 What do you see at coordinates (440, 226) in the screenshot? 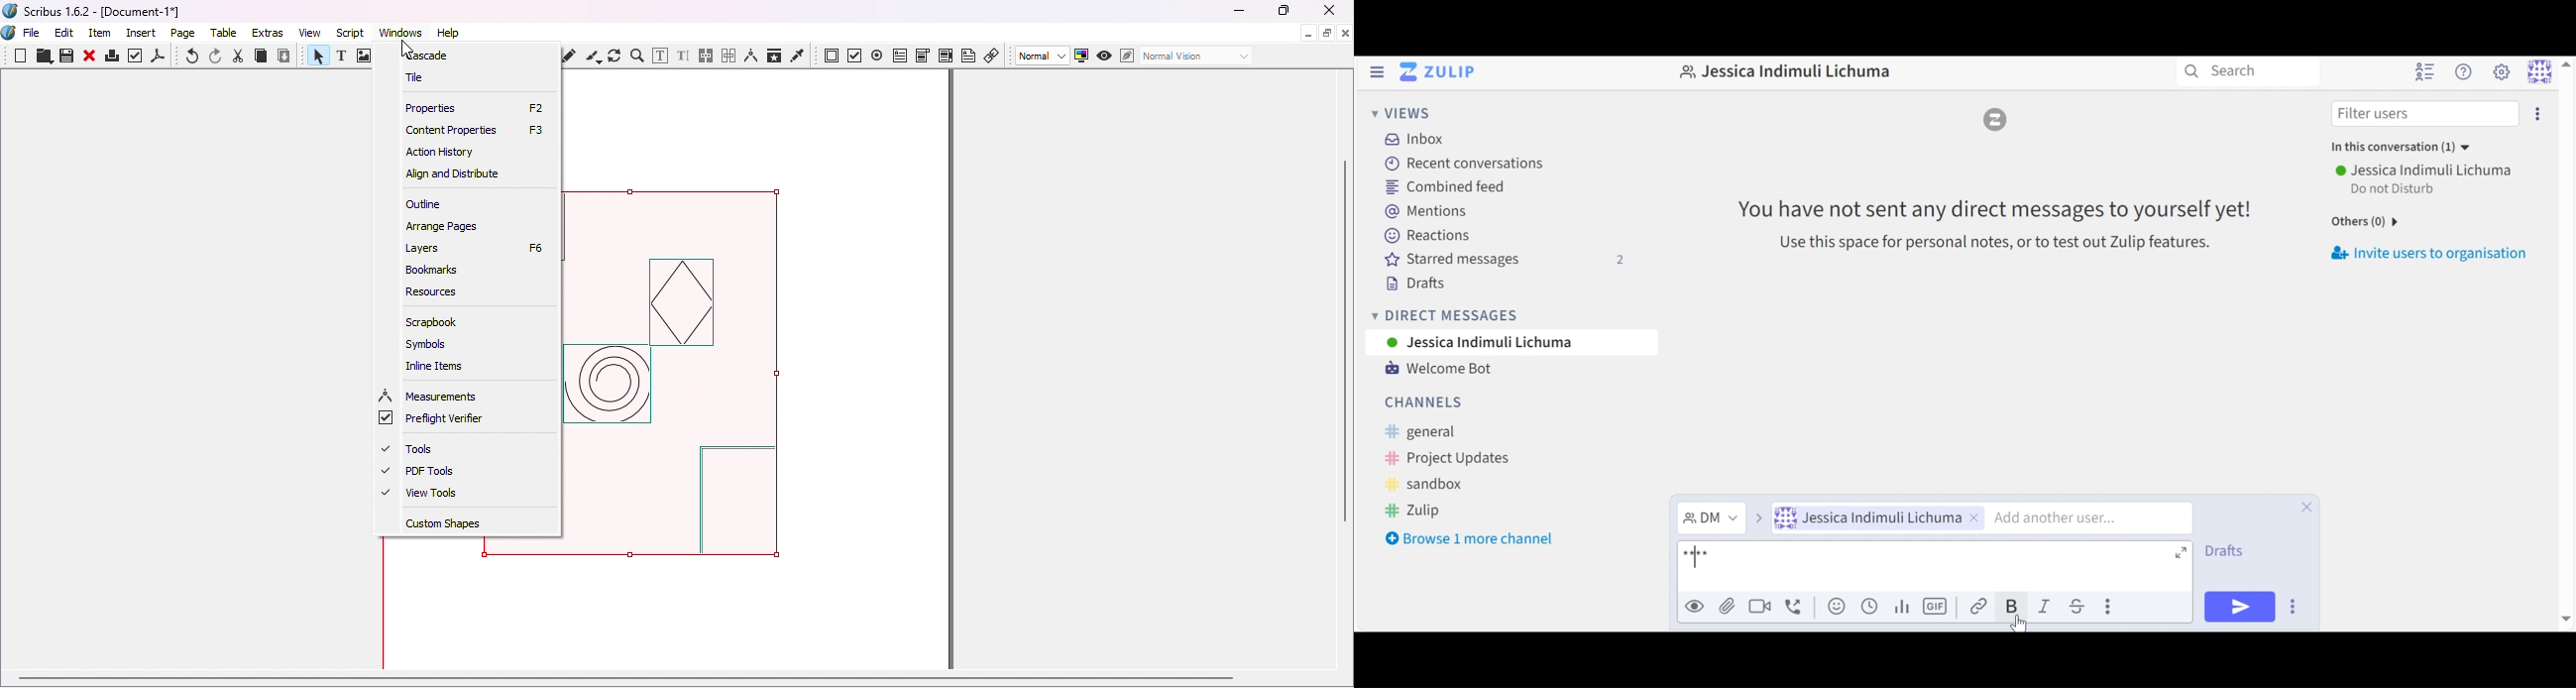
I see `Arrange pages` at bounding box center [440, 226].